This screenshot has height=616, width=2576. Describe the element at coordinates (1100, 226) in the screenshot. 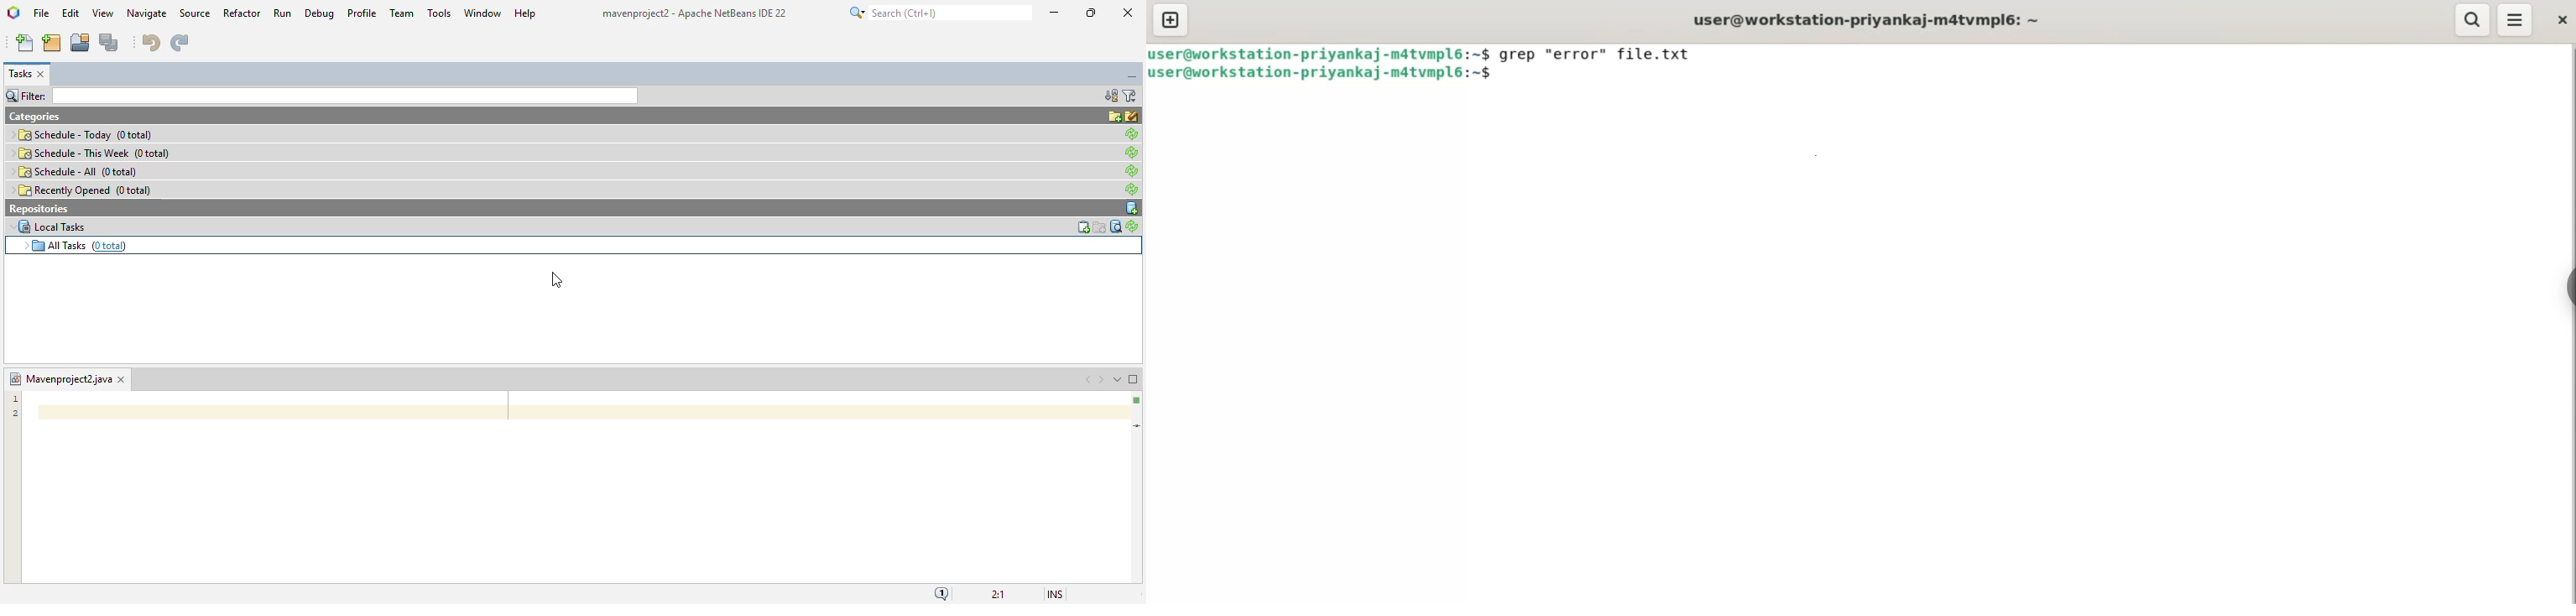

I see `create new query` at that location.